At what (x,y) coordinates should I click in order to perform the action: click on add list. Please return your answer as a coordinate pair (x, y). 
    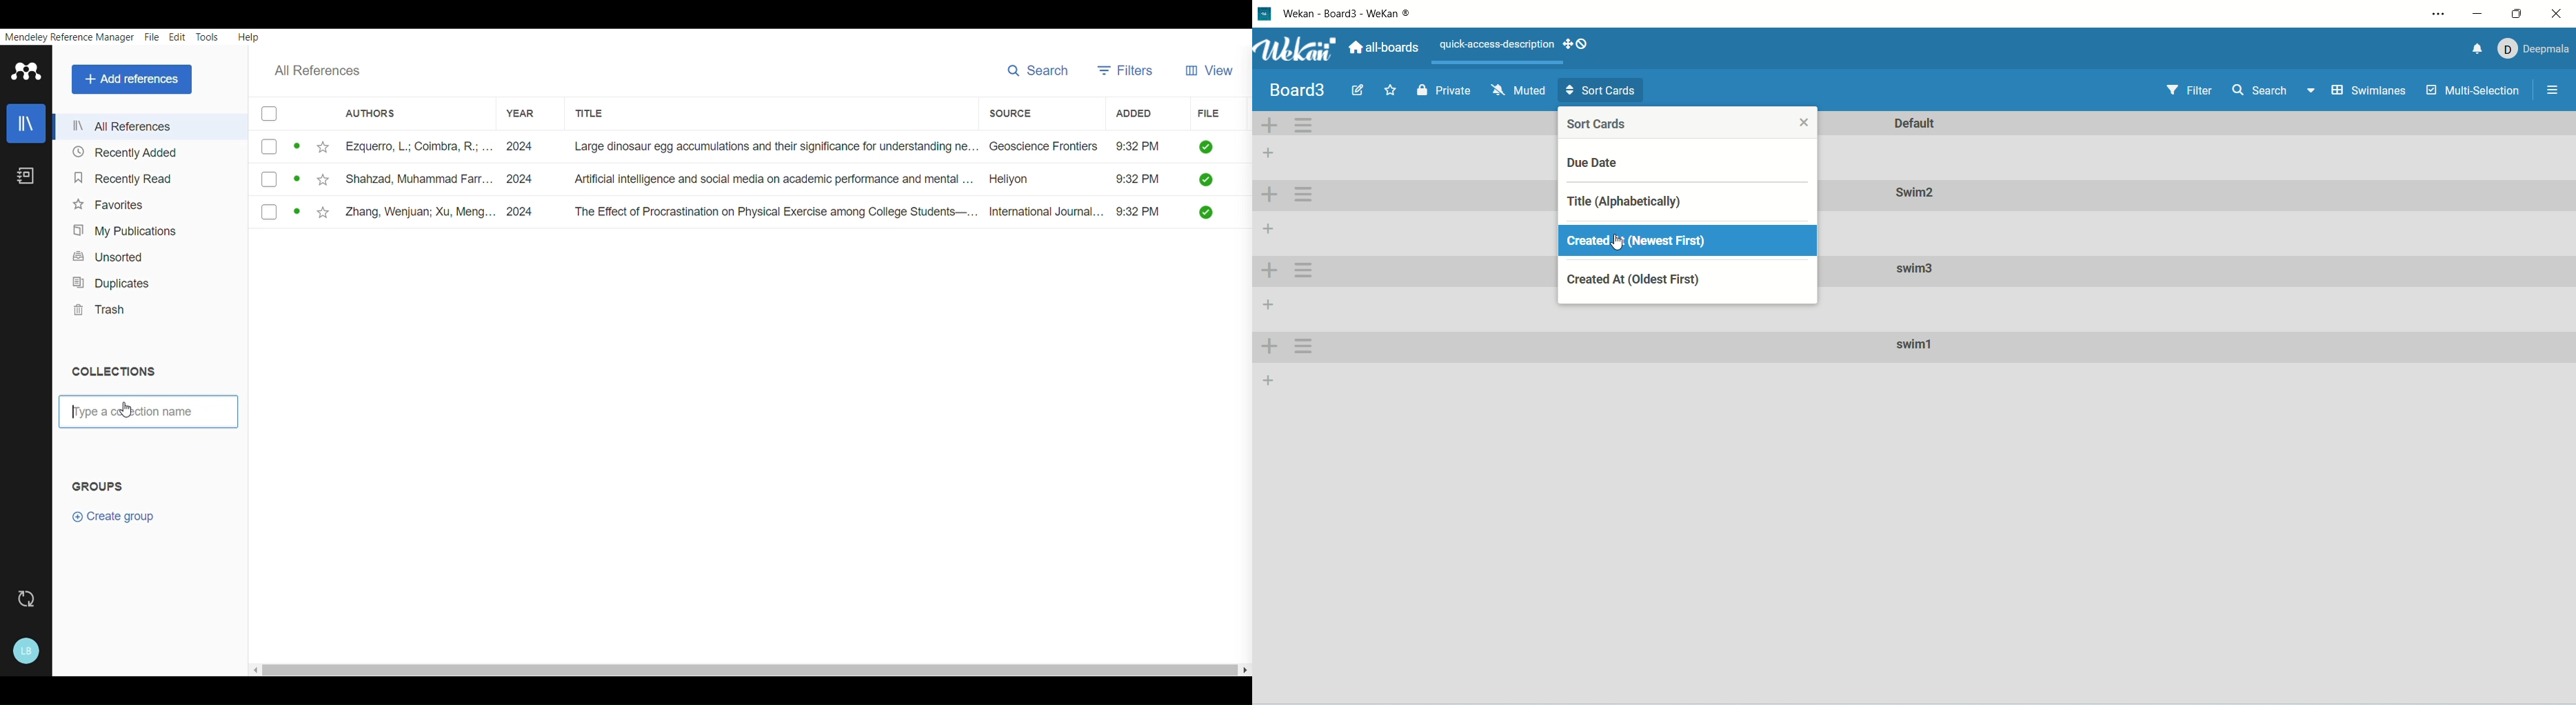
    Looking at the image, I should click on (1269, 150).